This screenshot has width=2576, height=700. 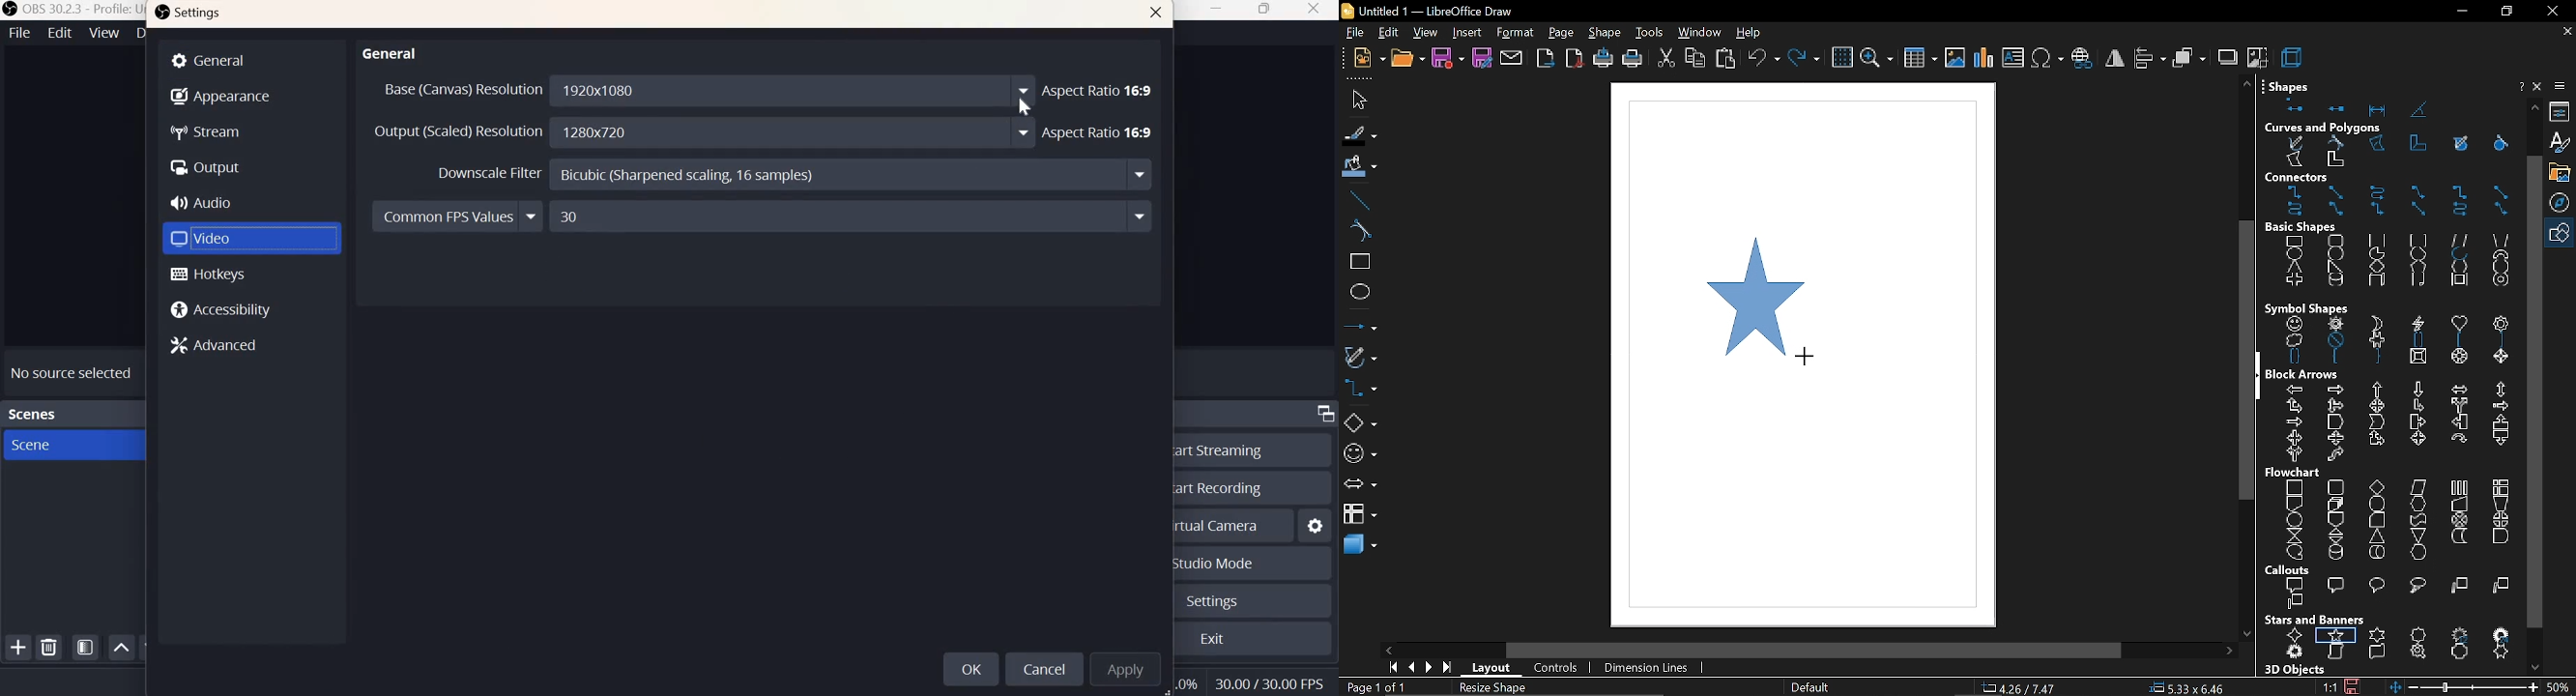 What do you see at coordinates (1391, 667) in the screenshot?
I see `go to first page` at bounding box center [1391, 667].